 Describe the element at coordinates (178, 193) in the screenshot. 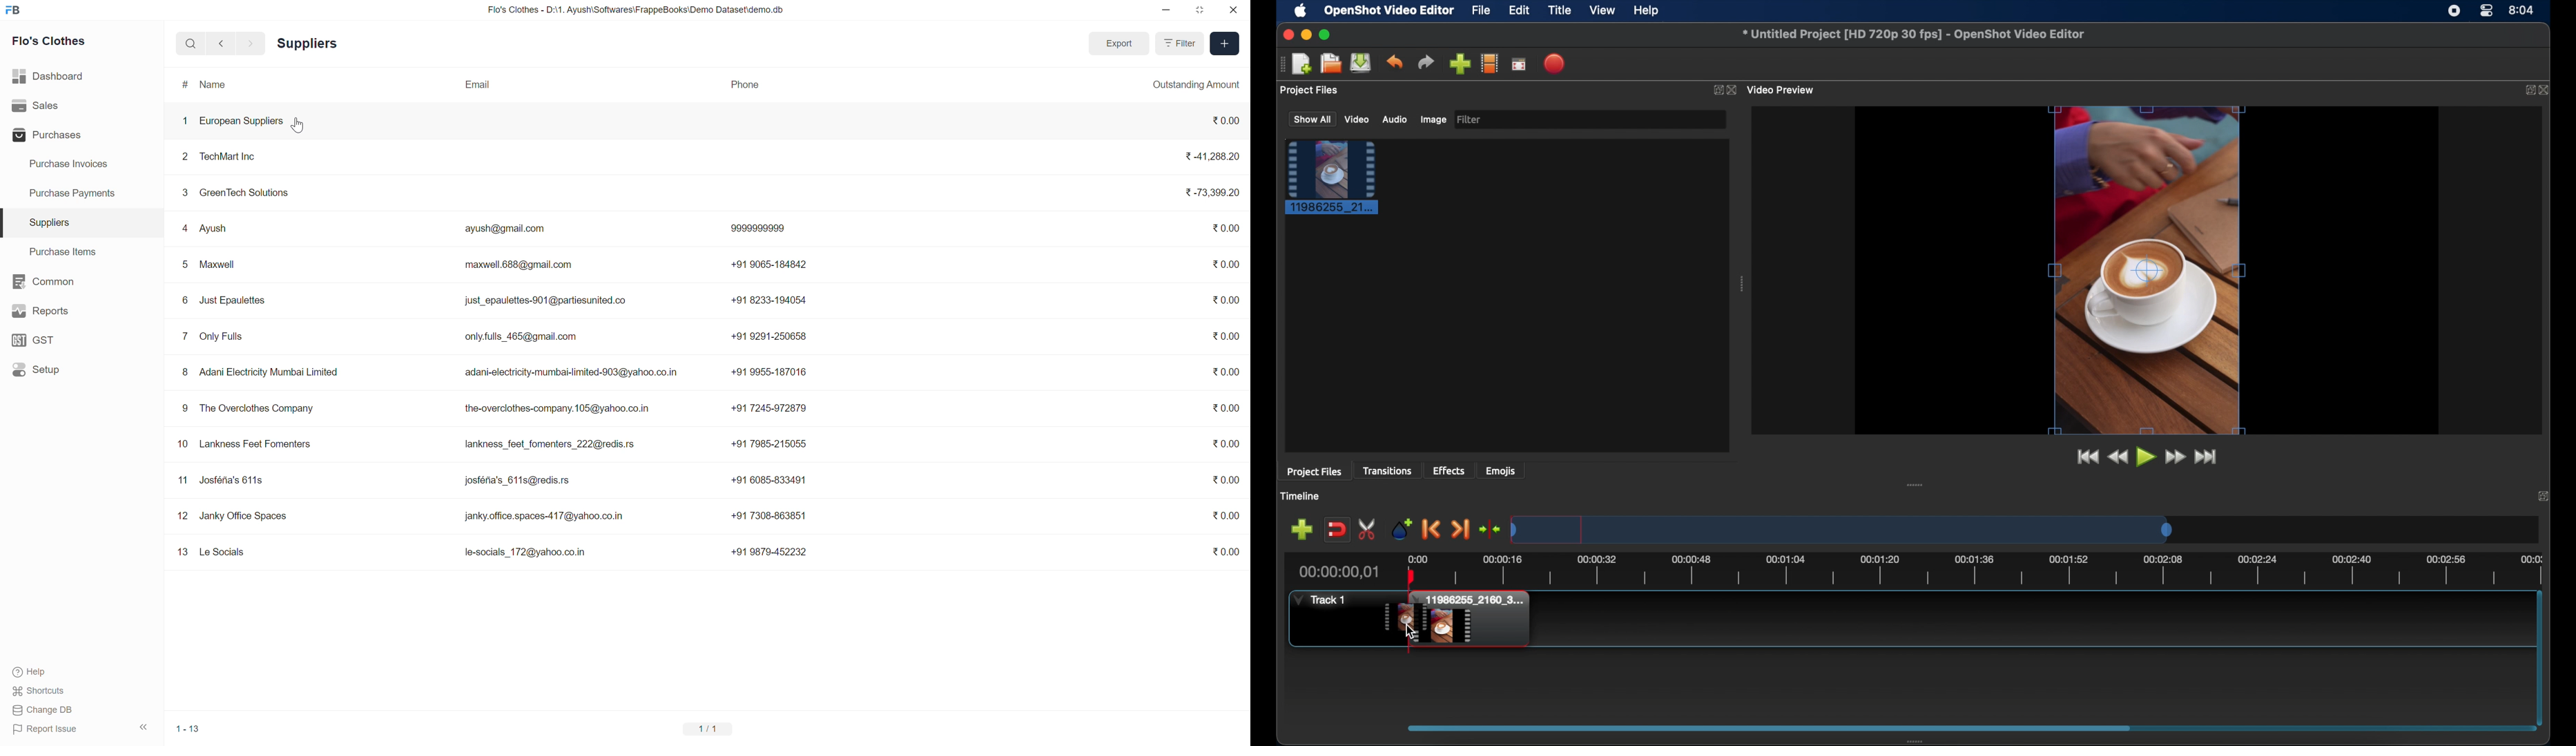

I see `3` at that location.